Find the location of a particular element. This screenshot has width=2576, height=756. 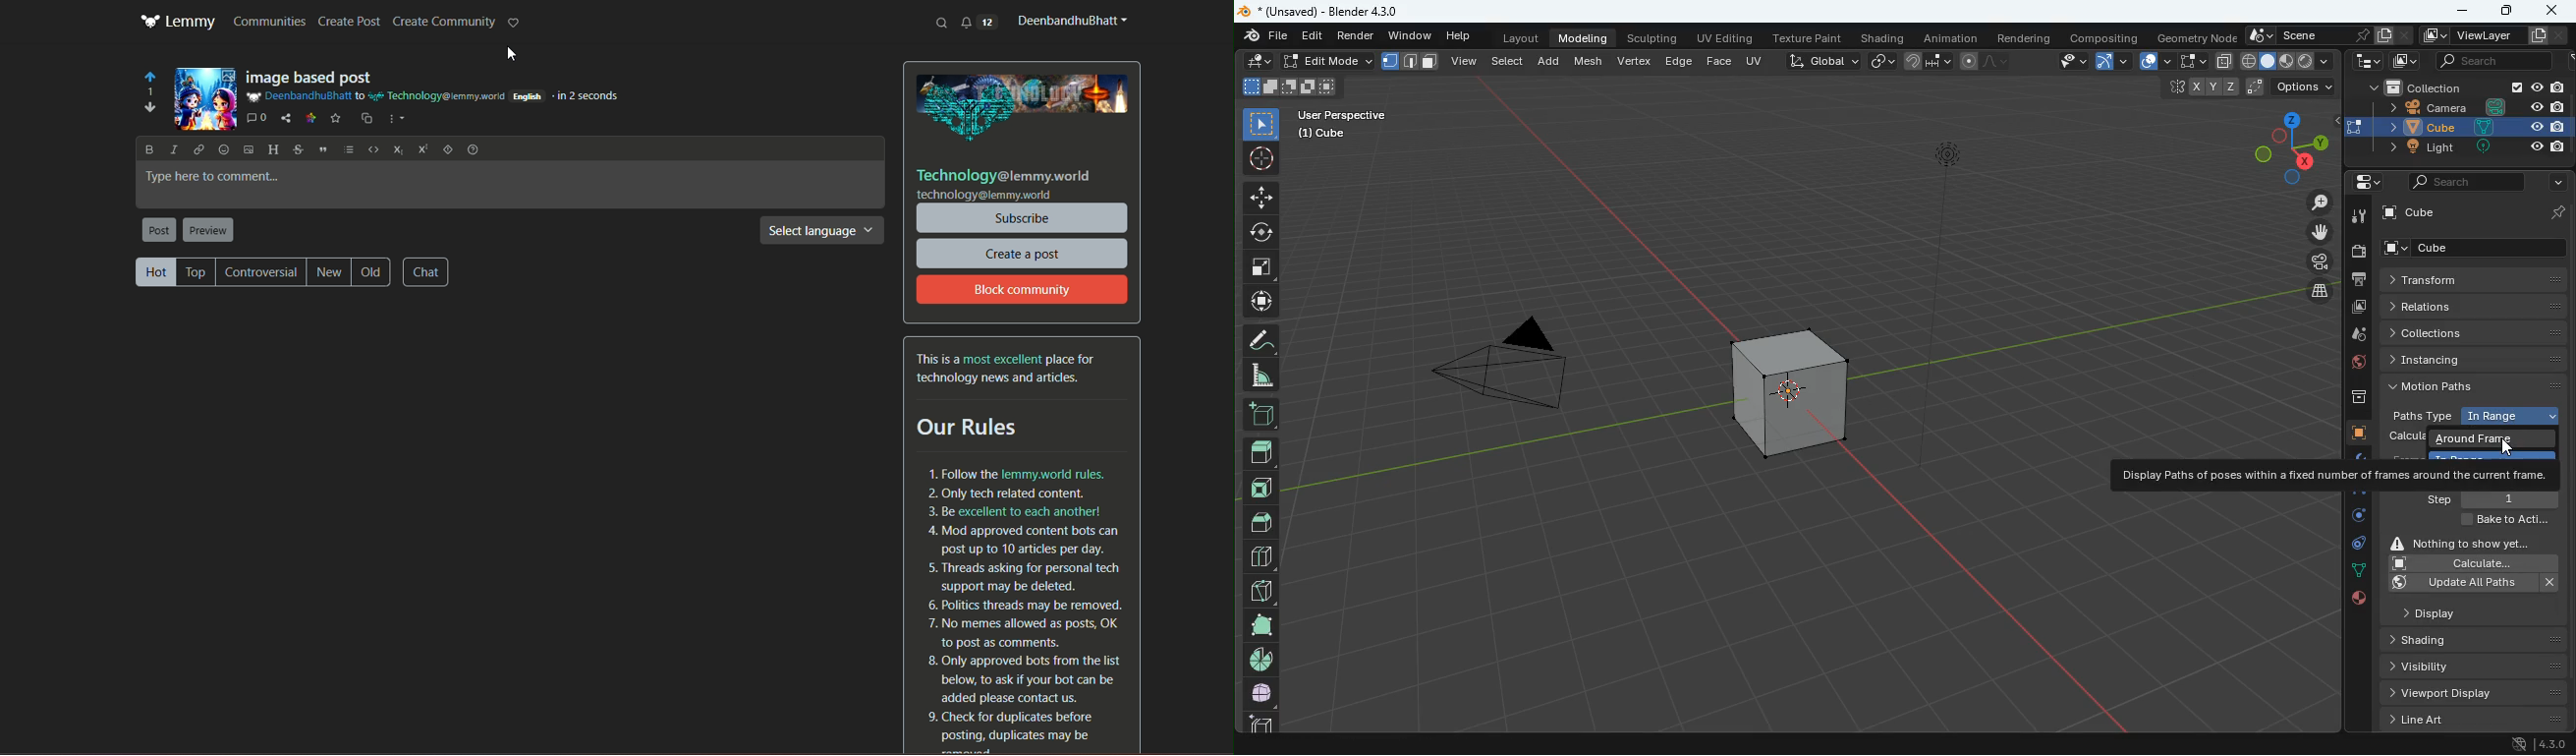

select is located at coordinates (1509, 59).